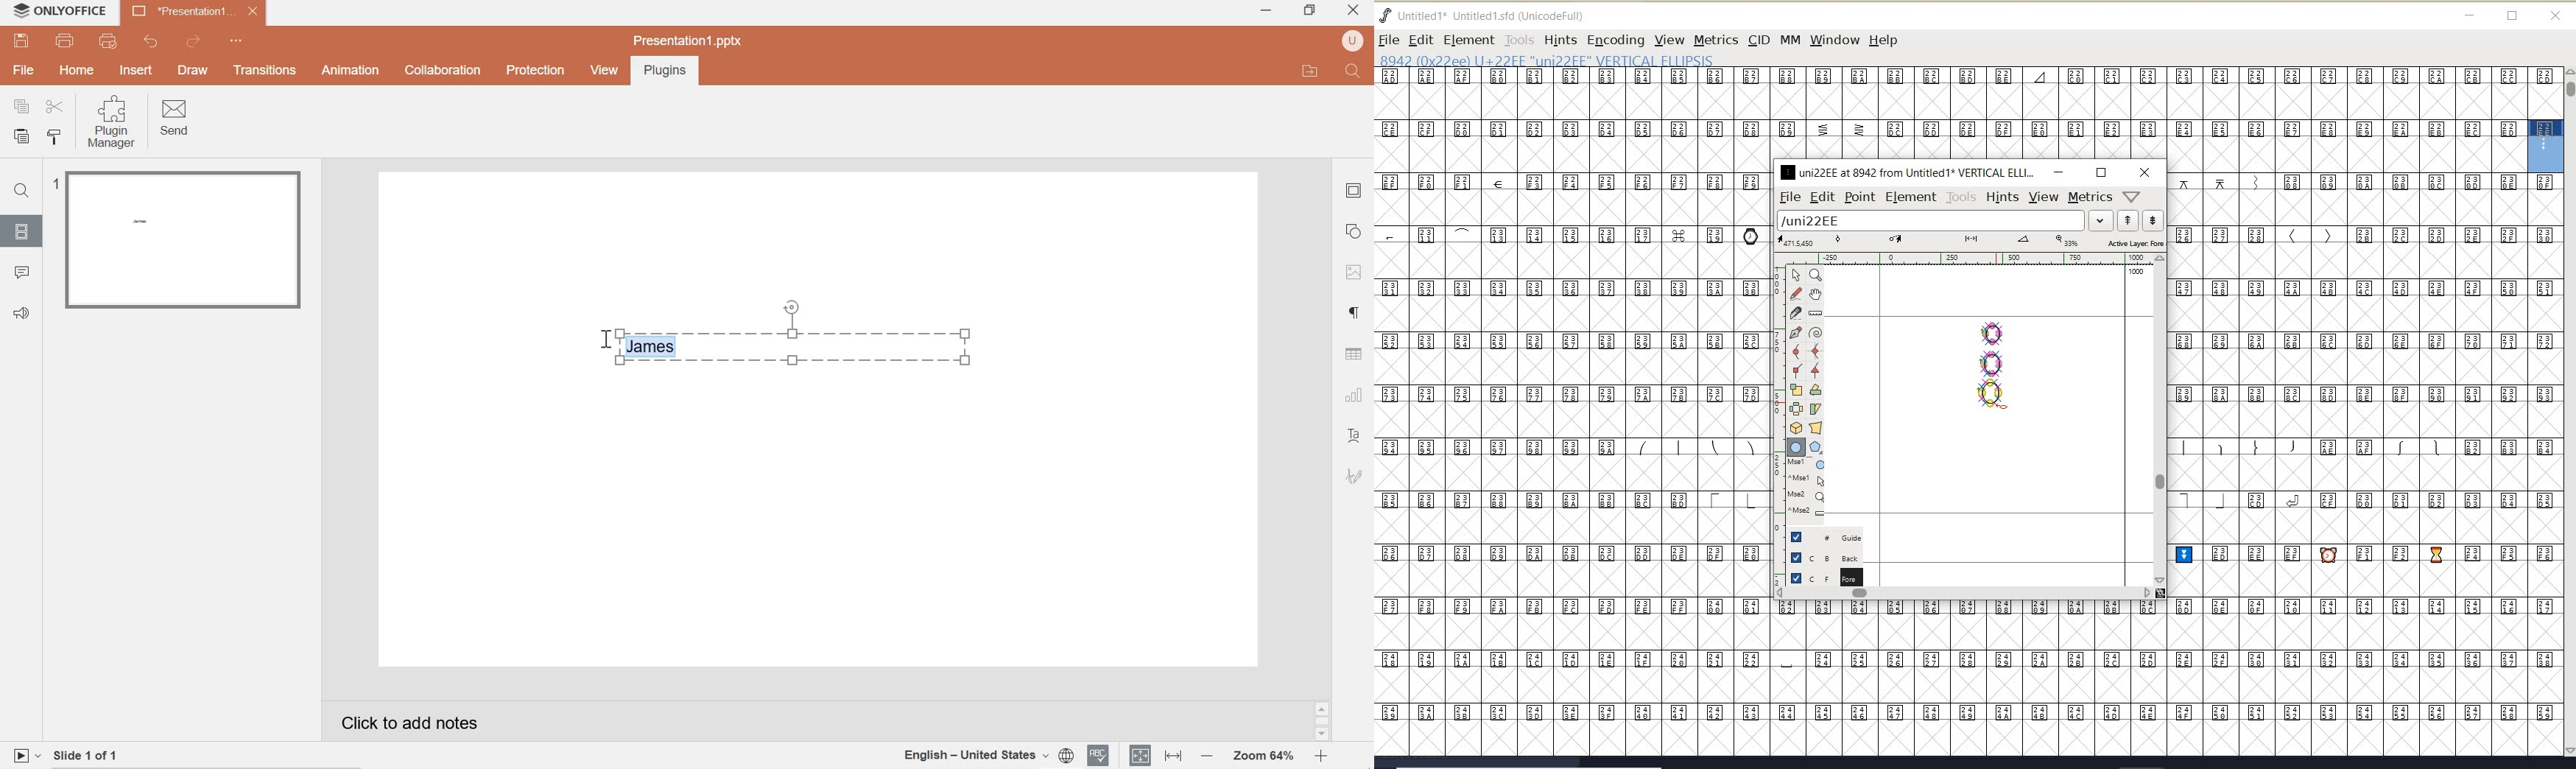 Image resolution: width=2576 pixels, height=784 pixels. Describe the element at coordinates (2004, 405) in the screenshot. I see `ellipse tool/cursor position` at that location.